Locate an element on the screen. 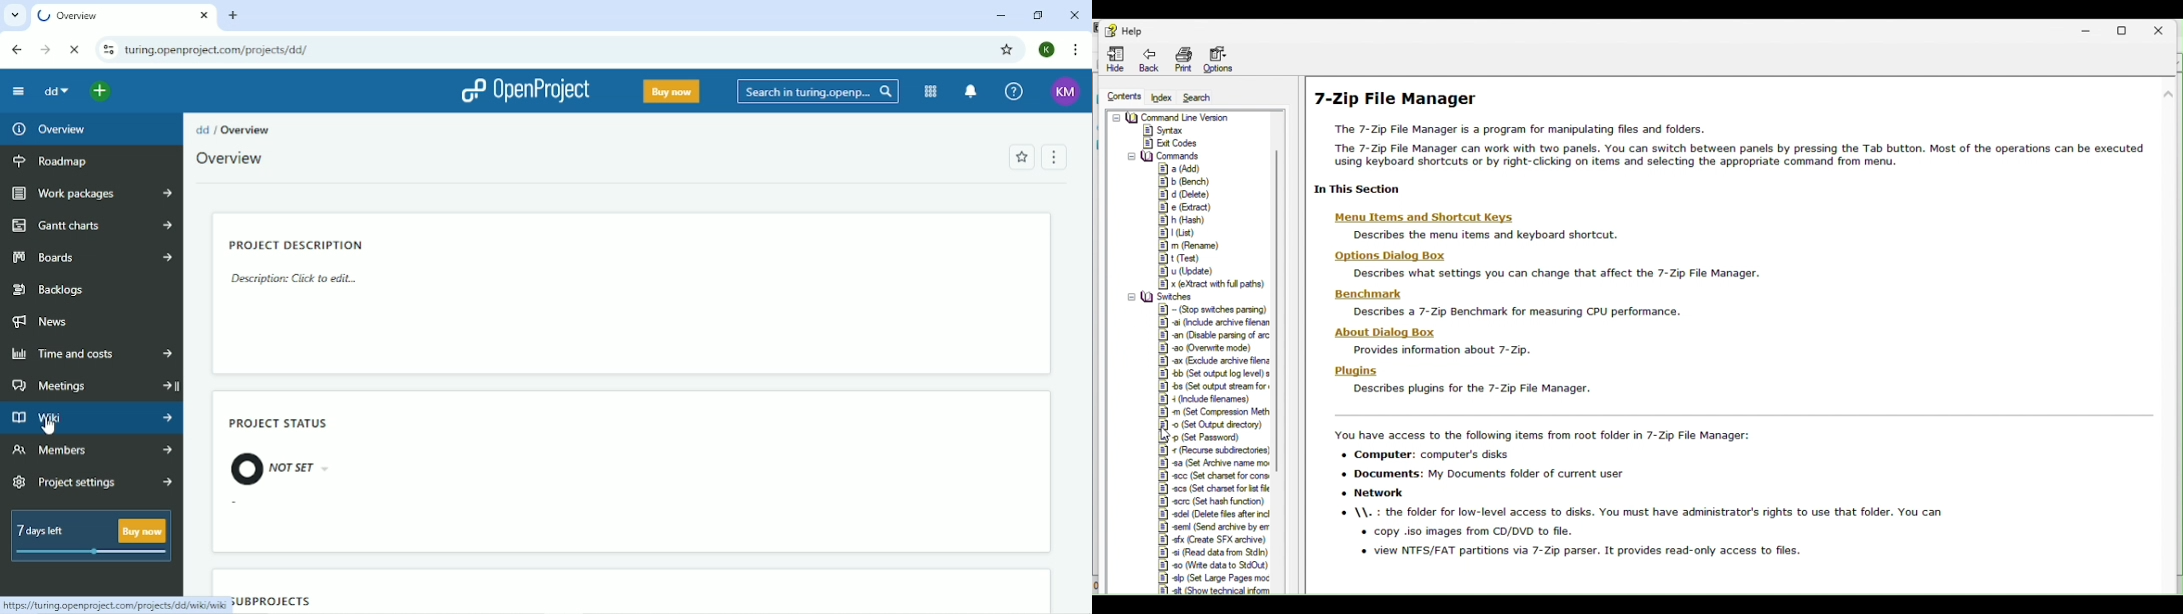 The width and height of the screenshot is (2184, 616). benchmark is located at coordinates (1373, 295).